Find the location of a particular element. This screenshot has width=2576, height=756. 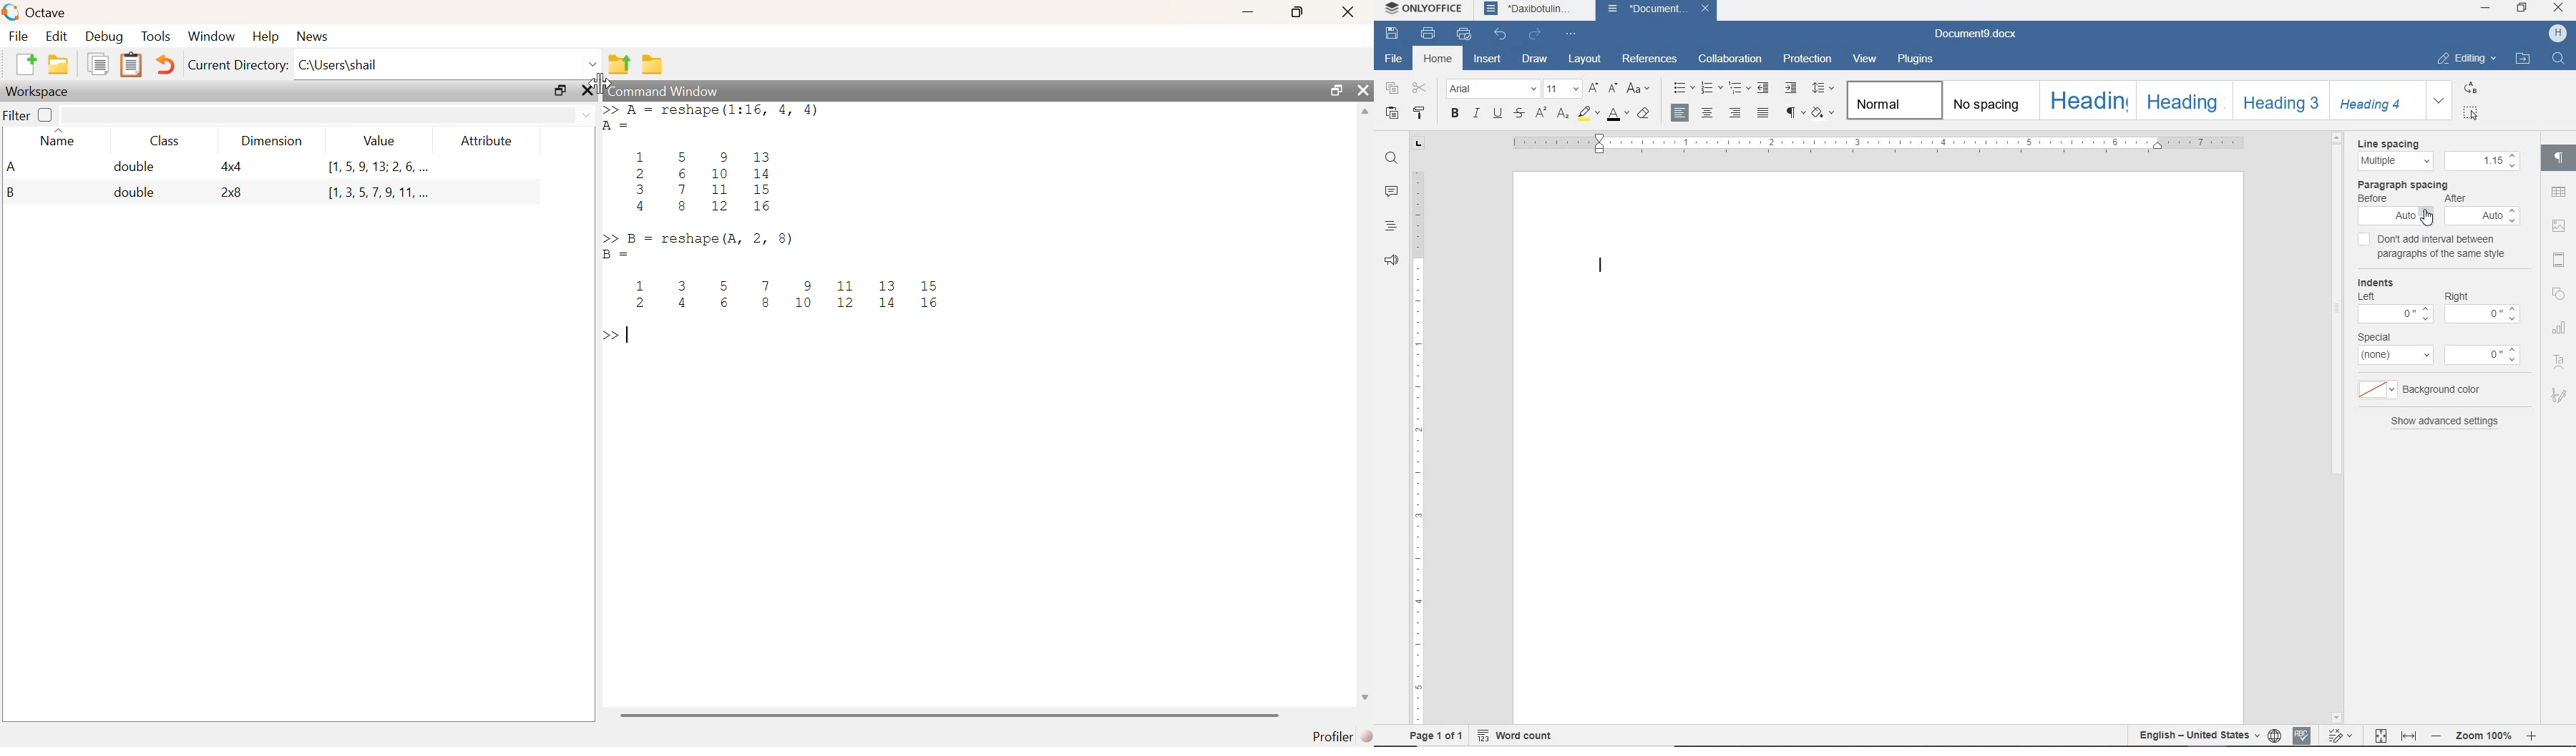

save is located at coordinates (1392, 36).